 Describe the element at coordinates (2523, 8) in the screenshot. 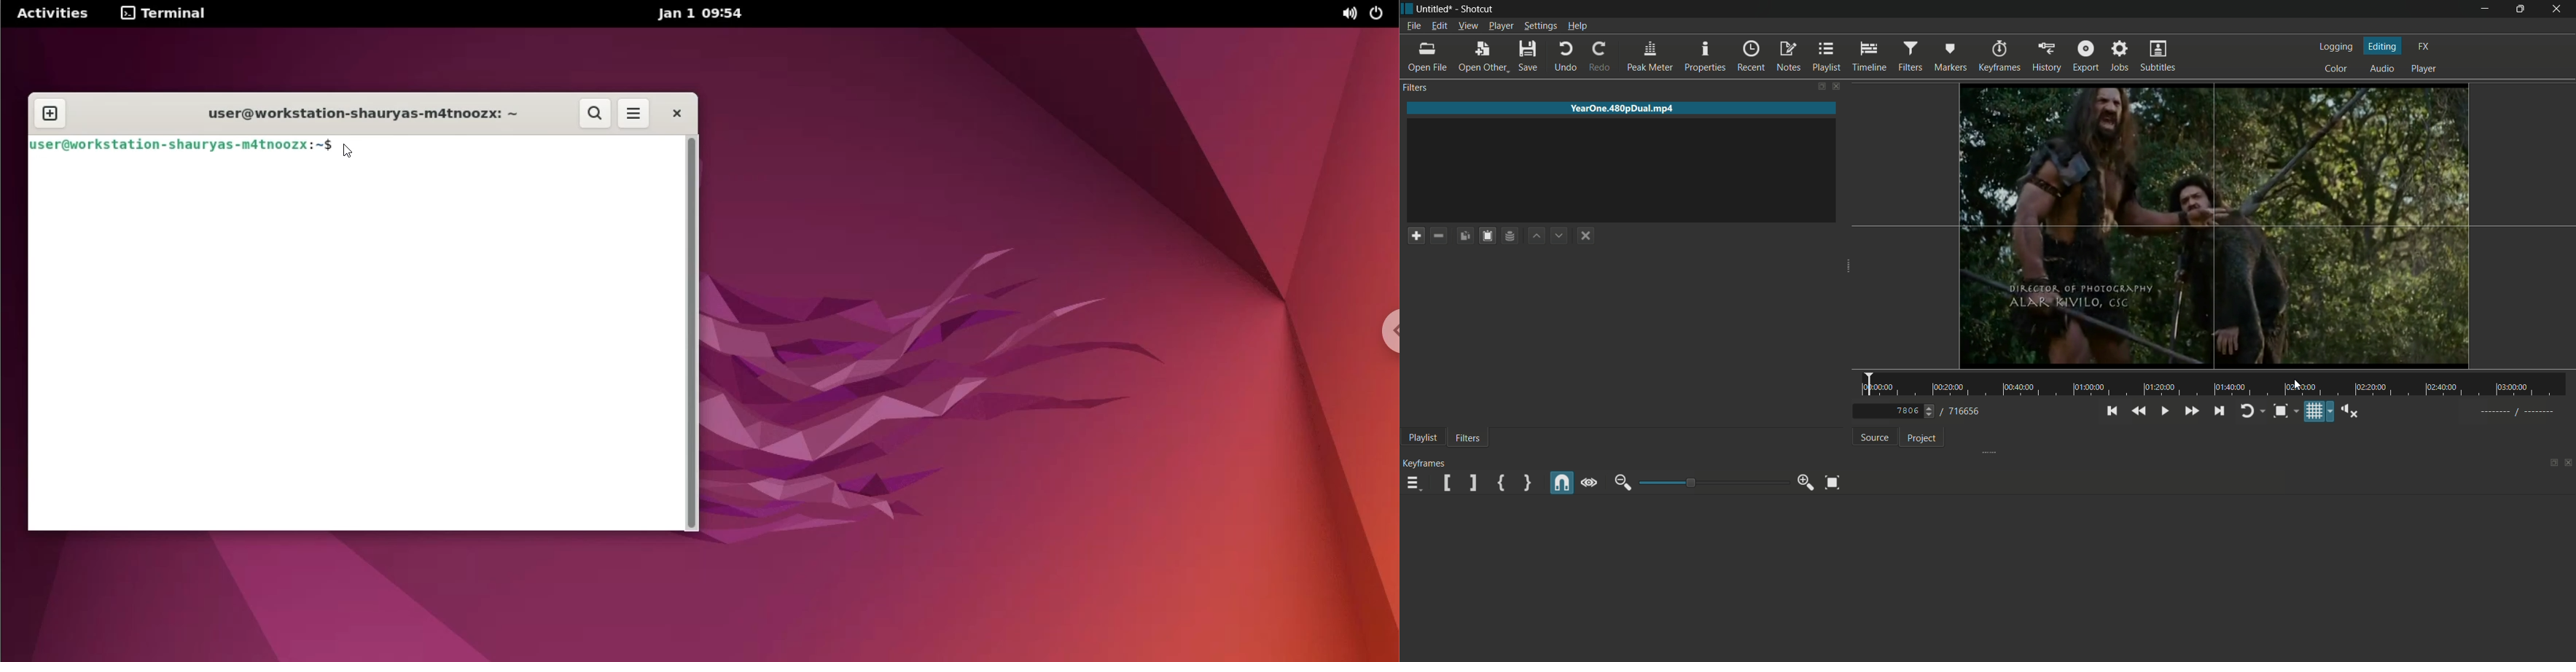

I see `maximize` at that location.